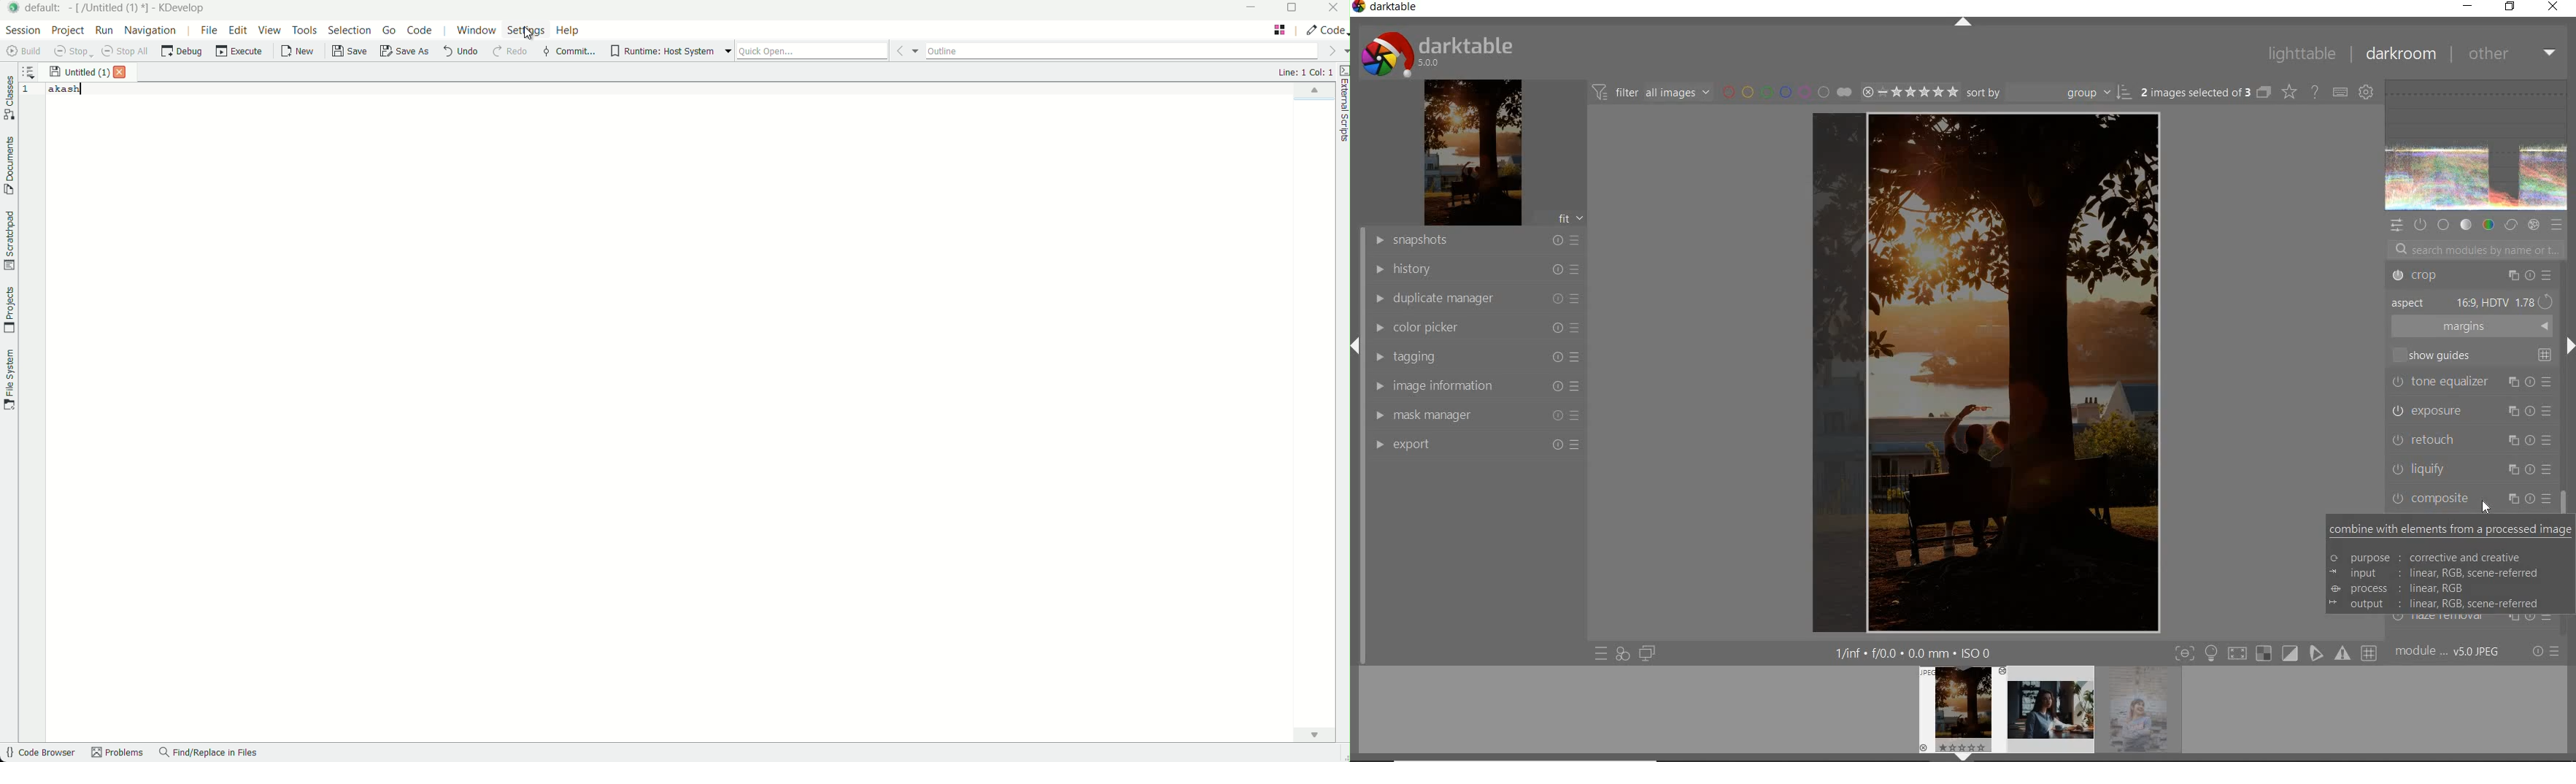 The width and height of the screenshot is (2576, 784). What do you see at coordinates (1441, 55) in the screenshot?
I see `system logo & name` at bounding box center [1441, 55].